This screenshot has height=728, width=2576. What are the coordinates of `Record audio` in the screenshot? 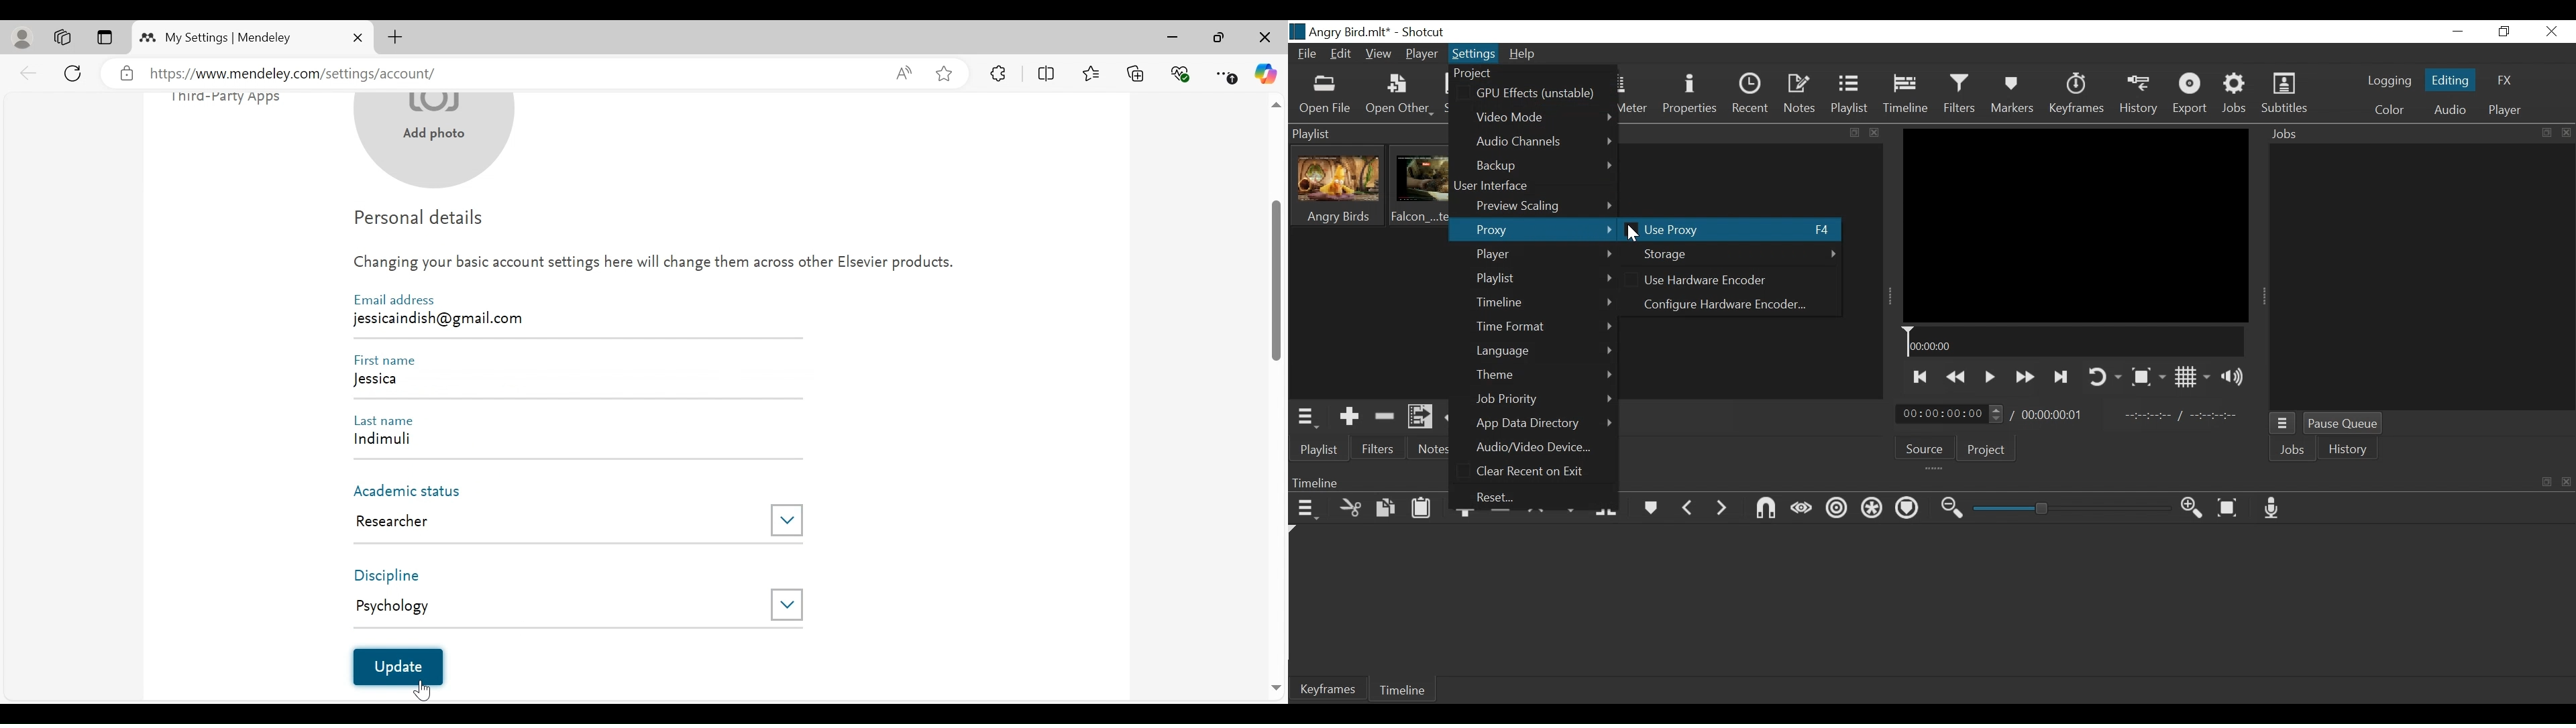 It's located at (2273, 506).